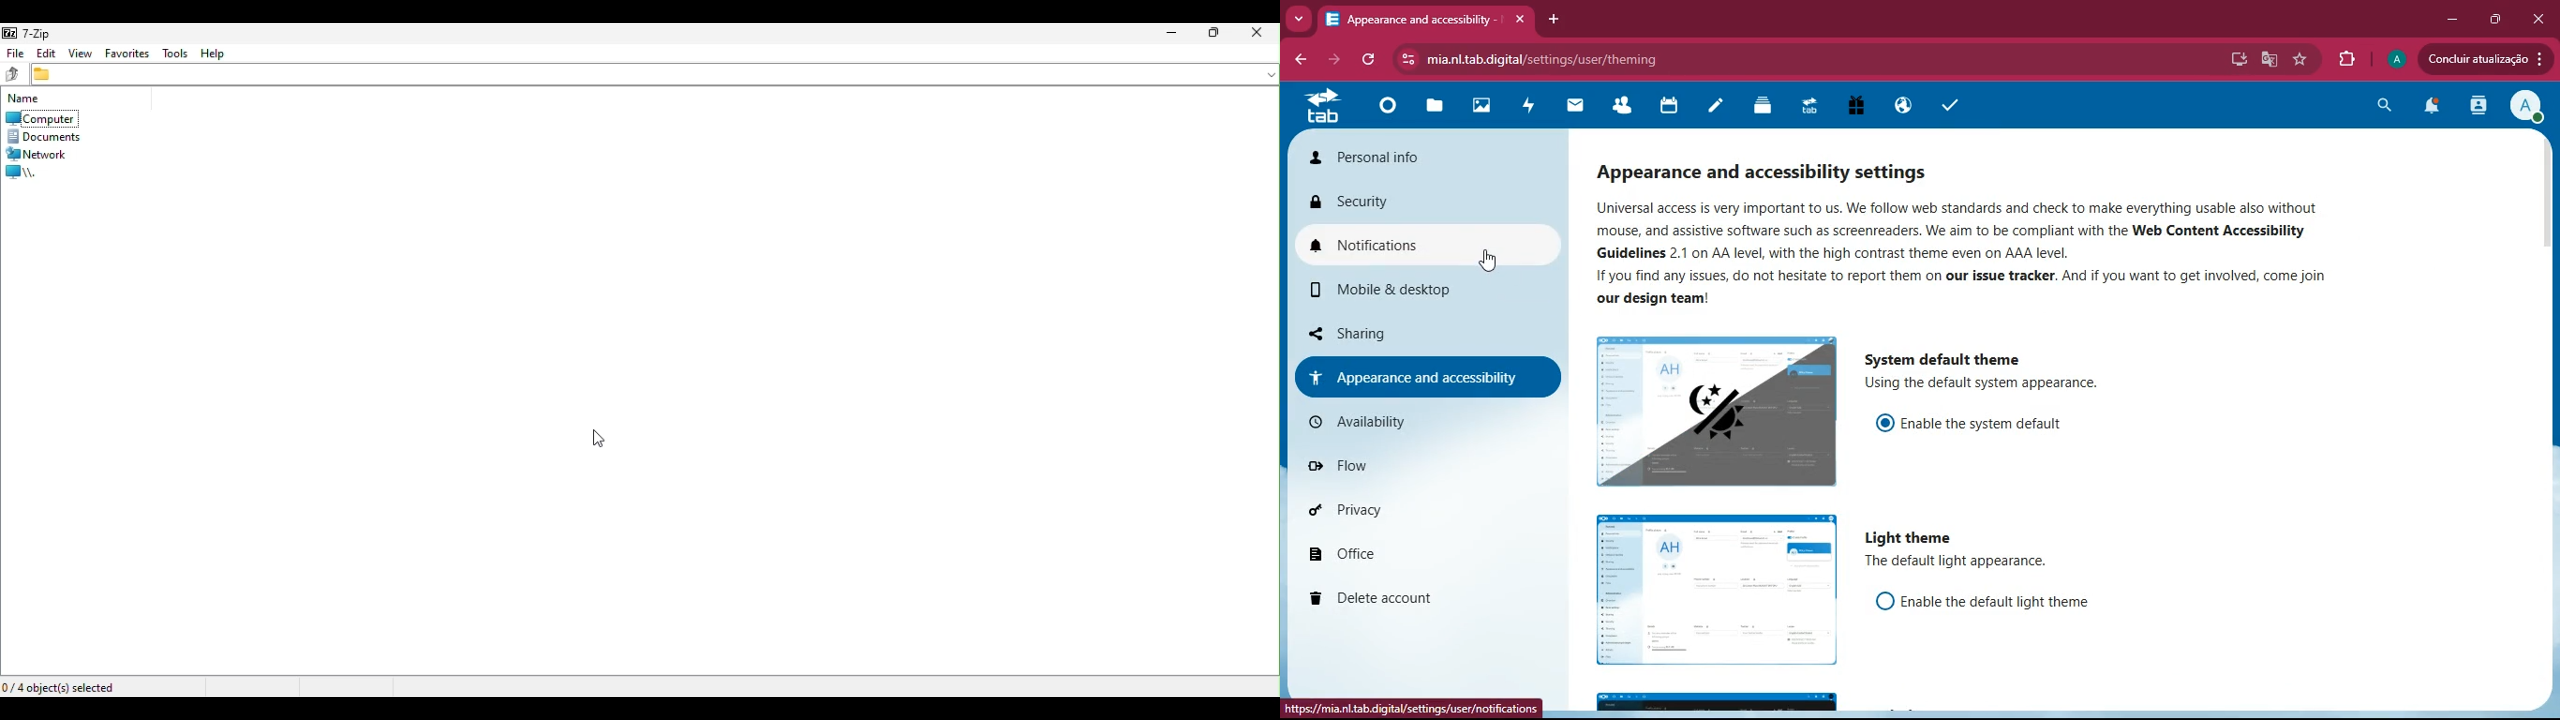 Image resolution: width=2576 pixels, height=728 pixels. I want to click on profile, so click(2528, 106).